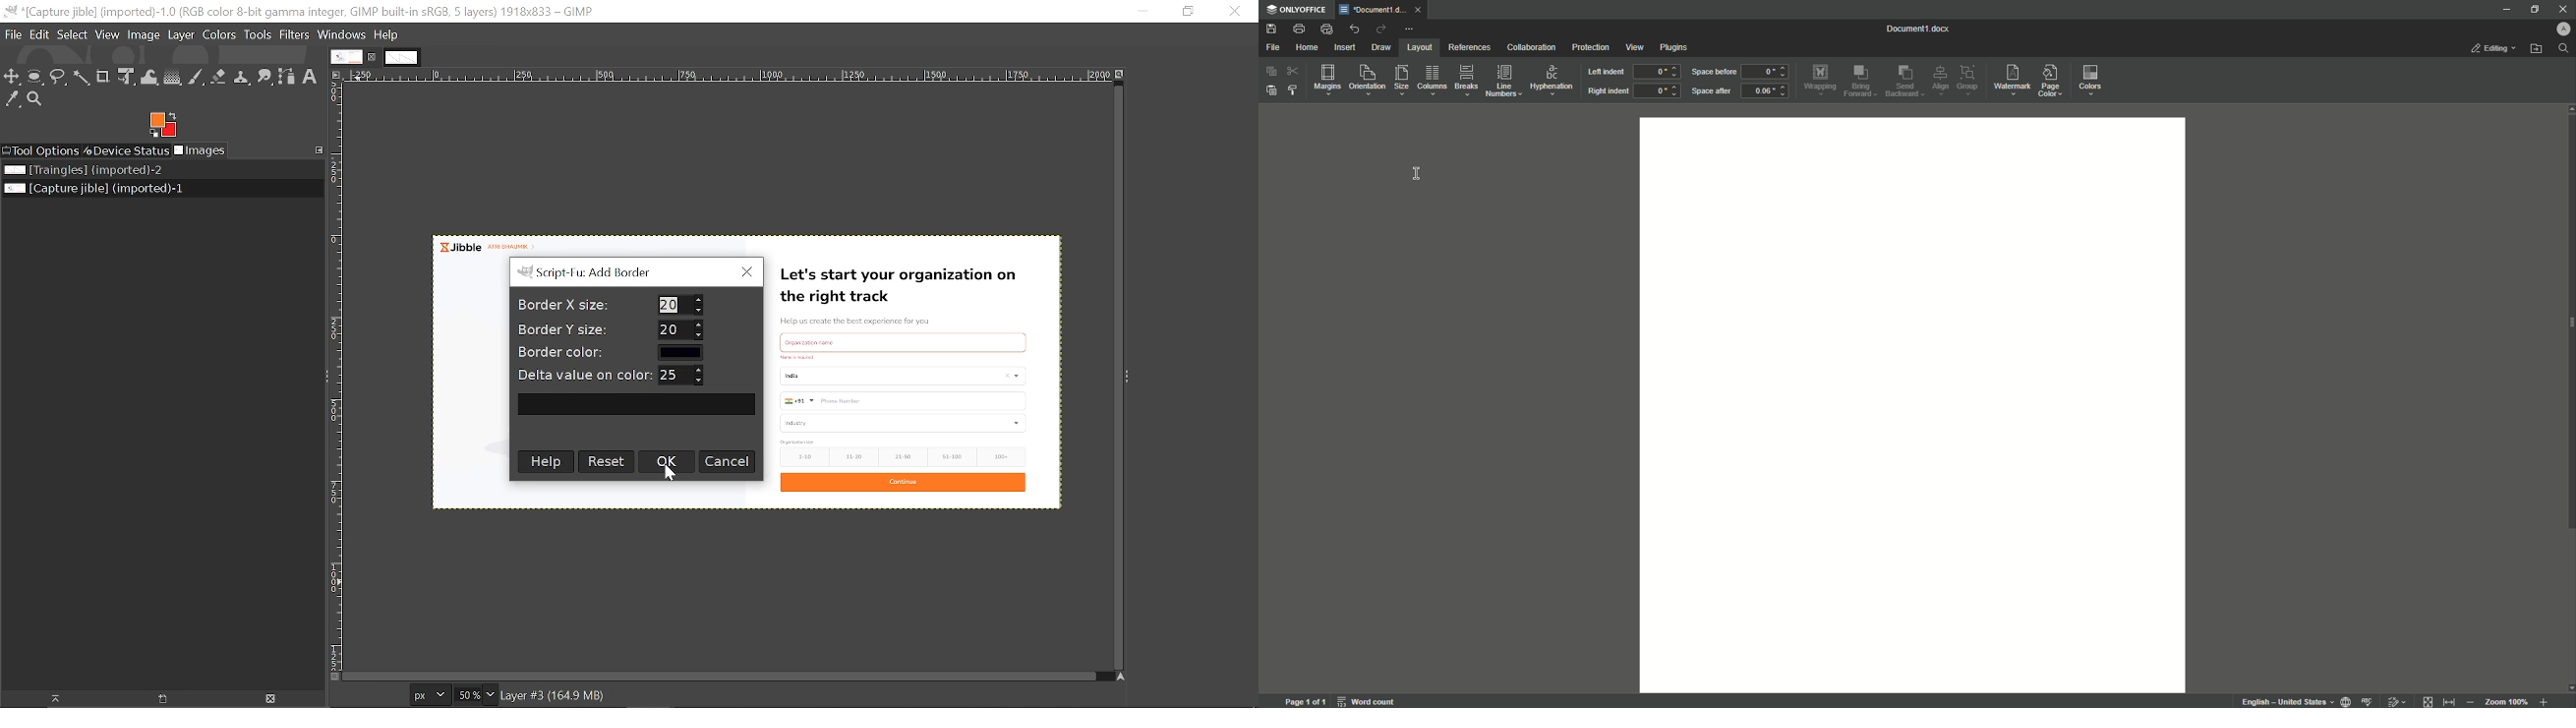 The image size is (2576, 728). I want to click on Columns, so click(1432, 82).